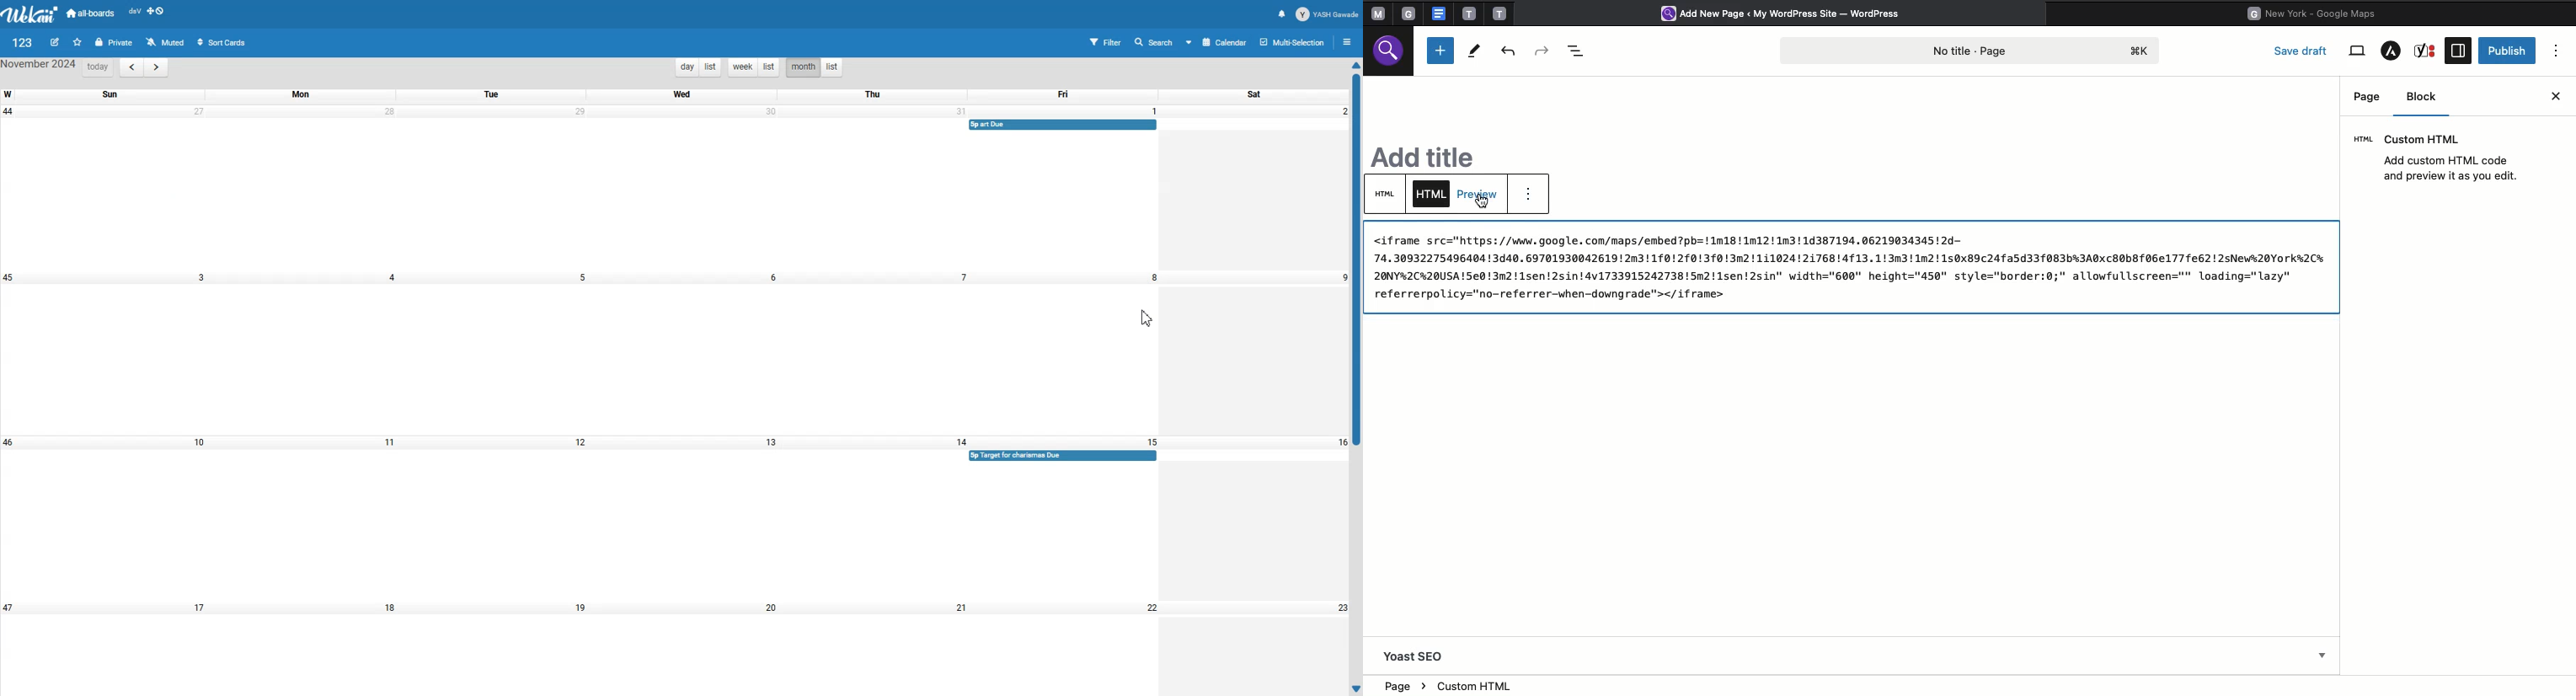  Describe the element at coordinates (2367, 96) in the screenshot. I see `Page` at that location.